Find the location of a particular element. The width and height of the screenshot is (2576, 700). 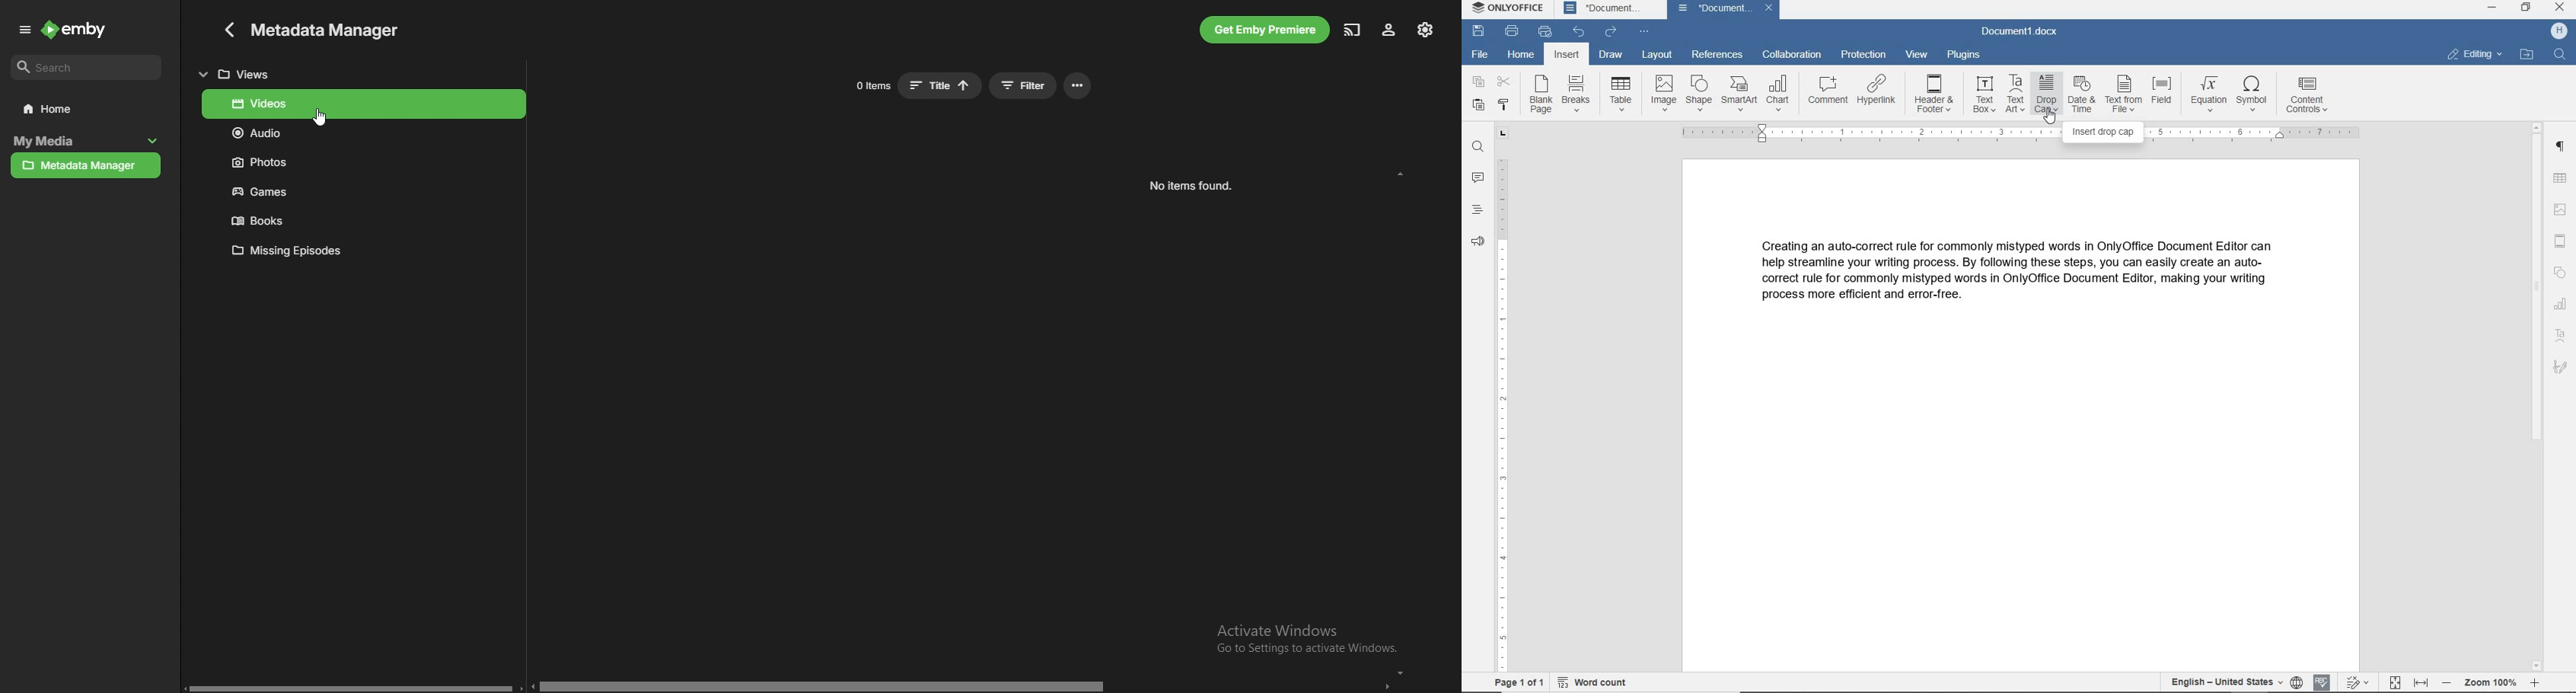

home is located at coordinates (1522, 53).